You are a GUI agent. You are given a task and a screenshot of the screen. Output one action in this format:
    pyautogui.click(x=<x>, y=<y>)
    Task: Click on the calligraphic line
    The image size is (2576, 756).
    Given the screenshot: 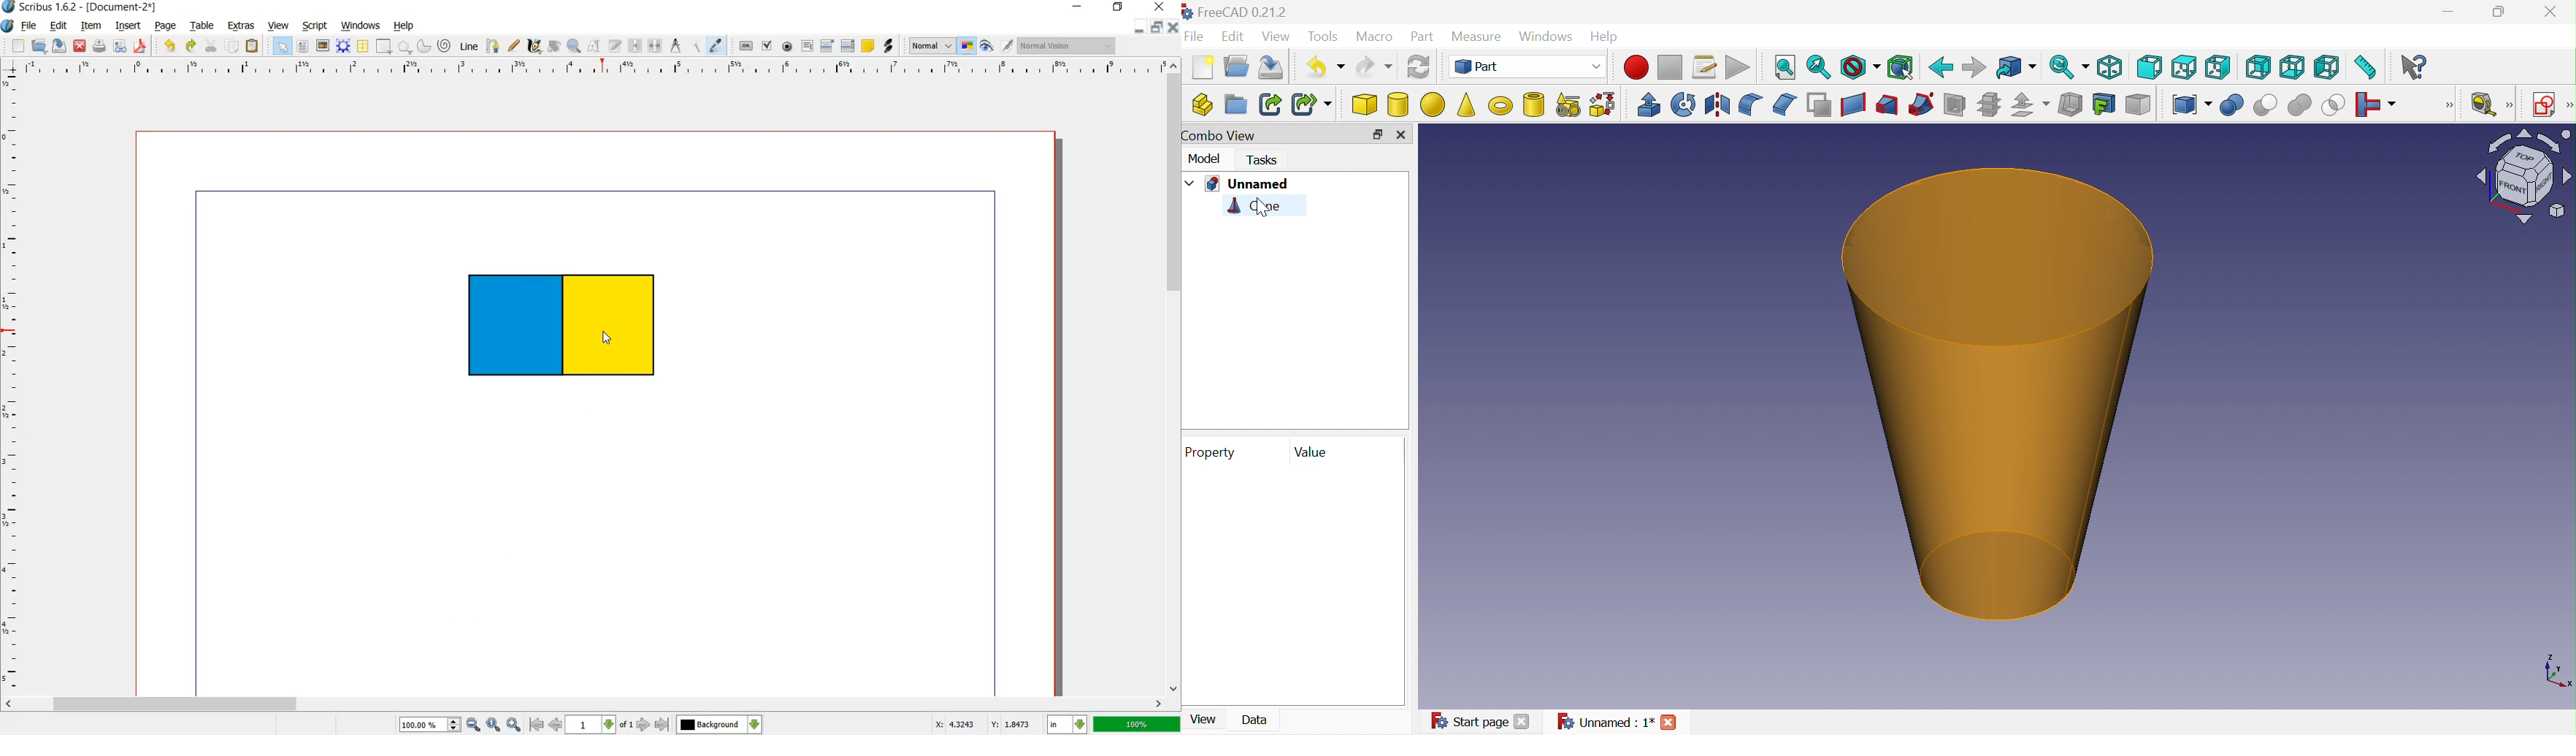 What is the action you would take?
    pyautogui.click(x=535, y=46)
    